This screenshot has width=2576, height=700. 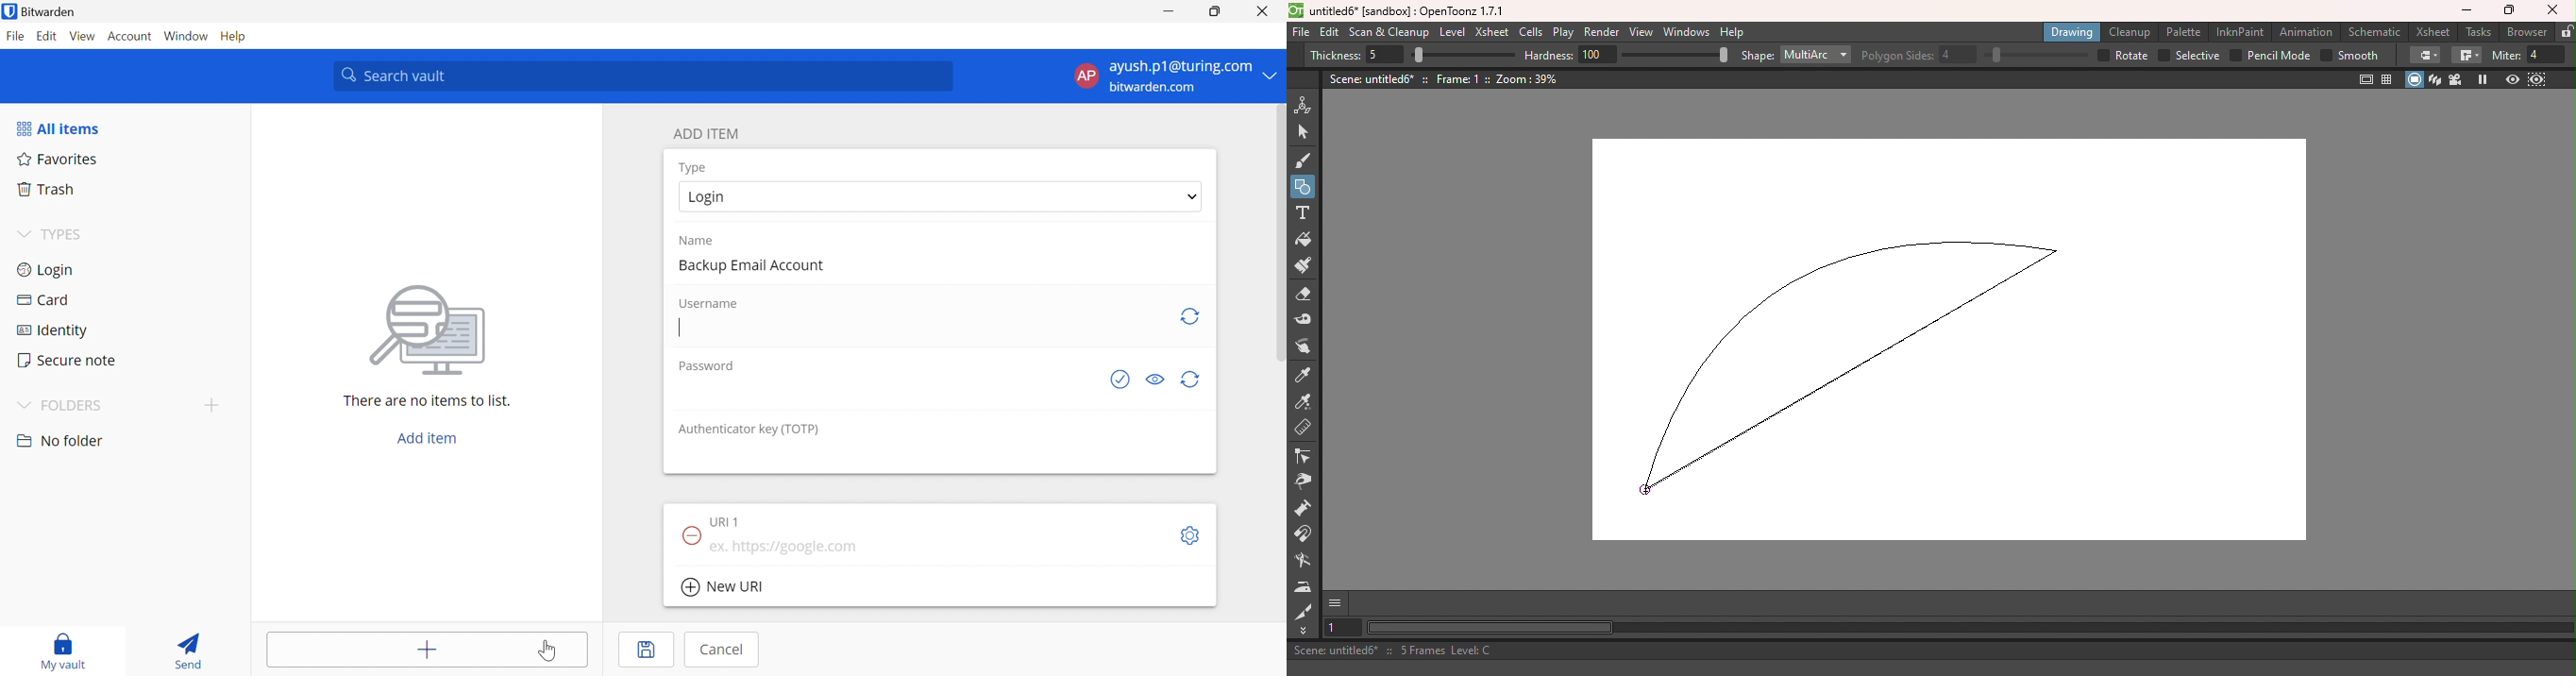 I want to click on Account, so click(x=131, y=34).